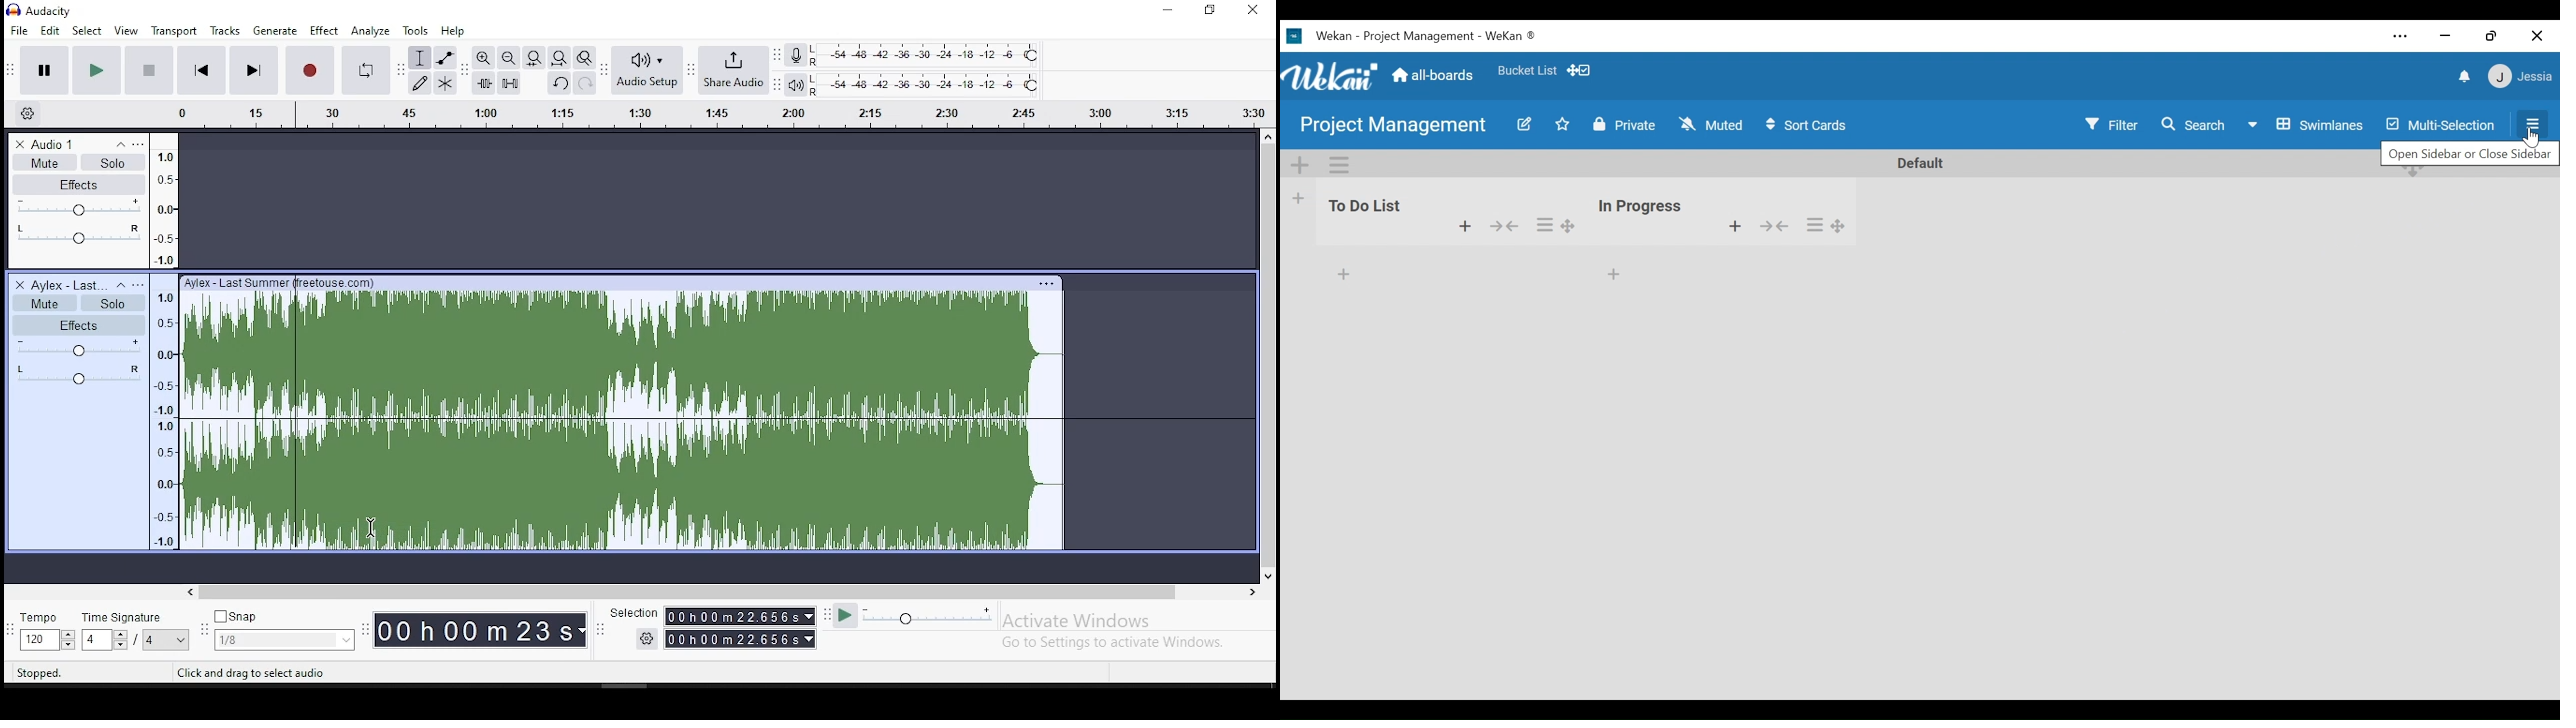 The width and height of the screenshot is (2576, 728). What do you see at coordinates (710, 625) in the screenshot?
I see `selection` at bounding box center [710, 625].